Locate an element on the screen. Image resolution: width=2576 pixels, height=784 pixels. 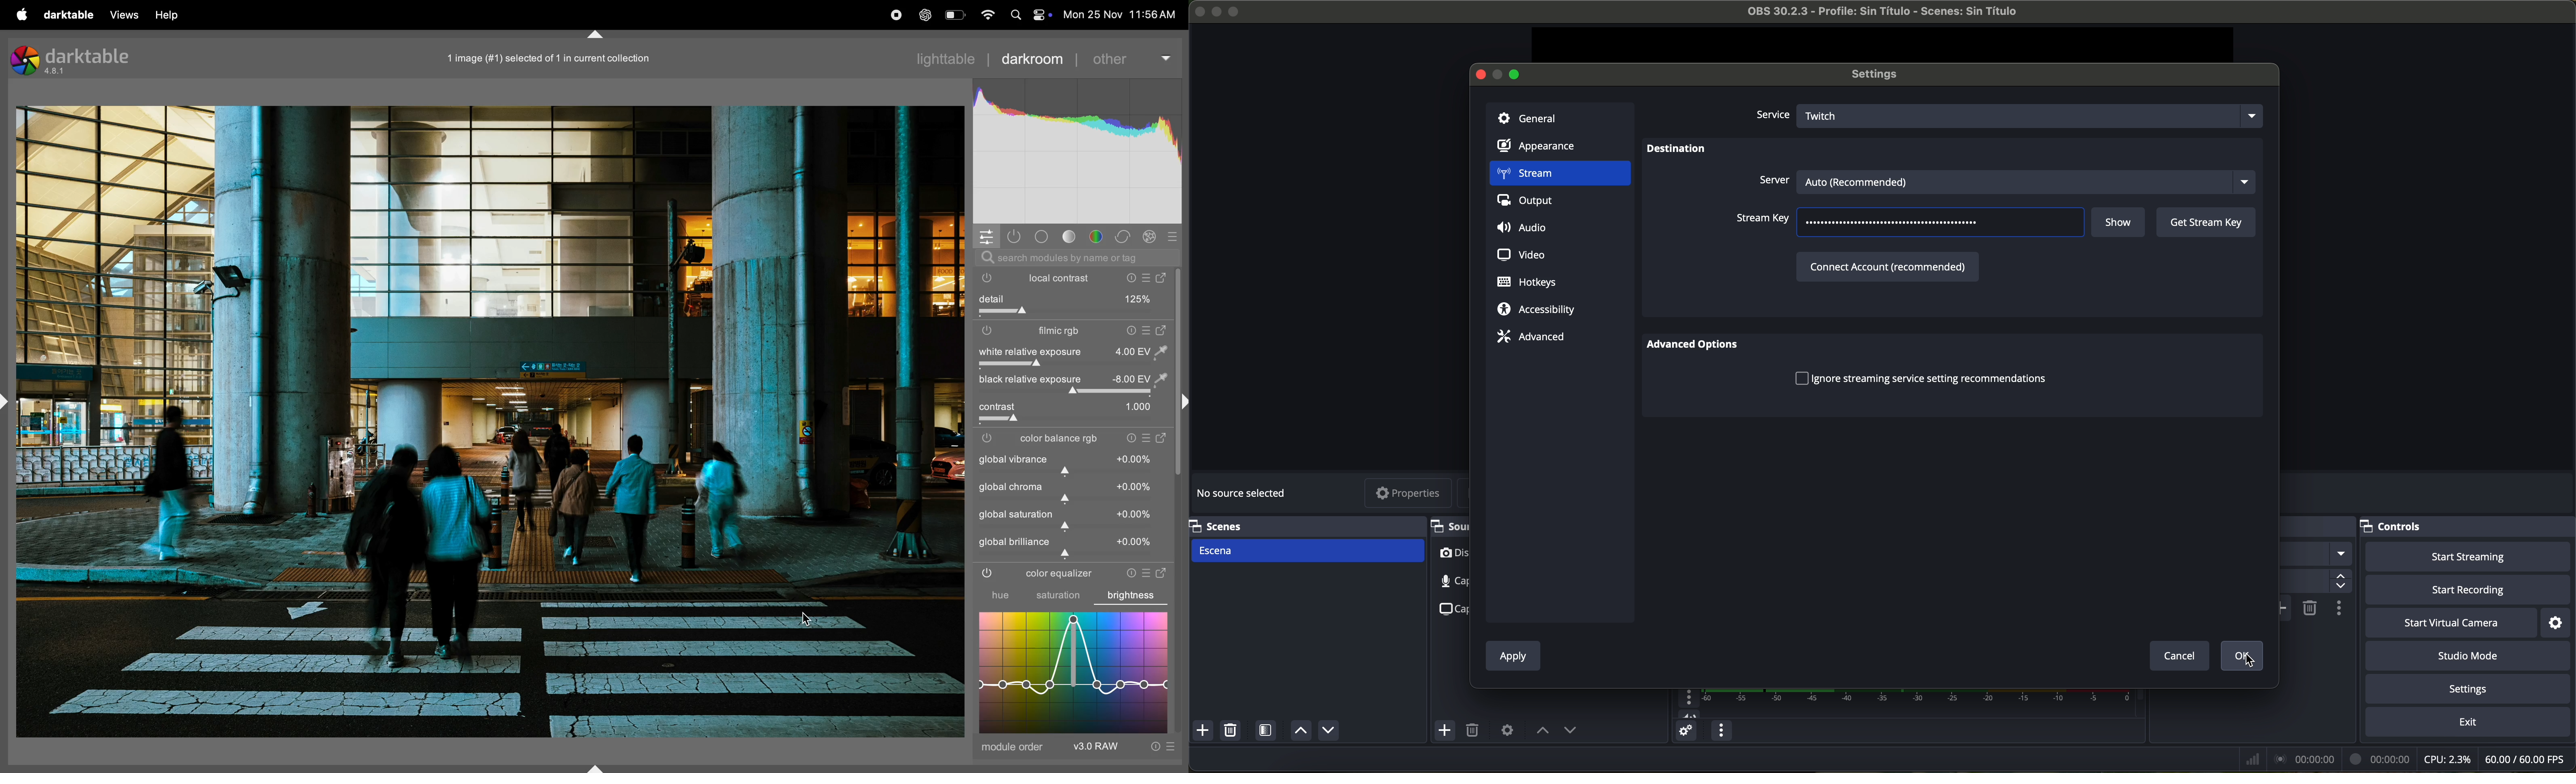
hotkeys is located at coordinates (1528, 283).